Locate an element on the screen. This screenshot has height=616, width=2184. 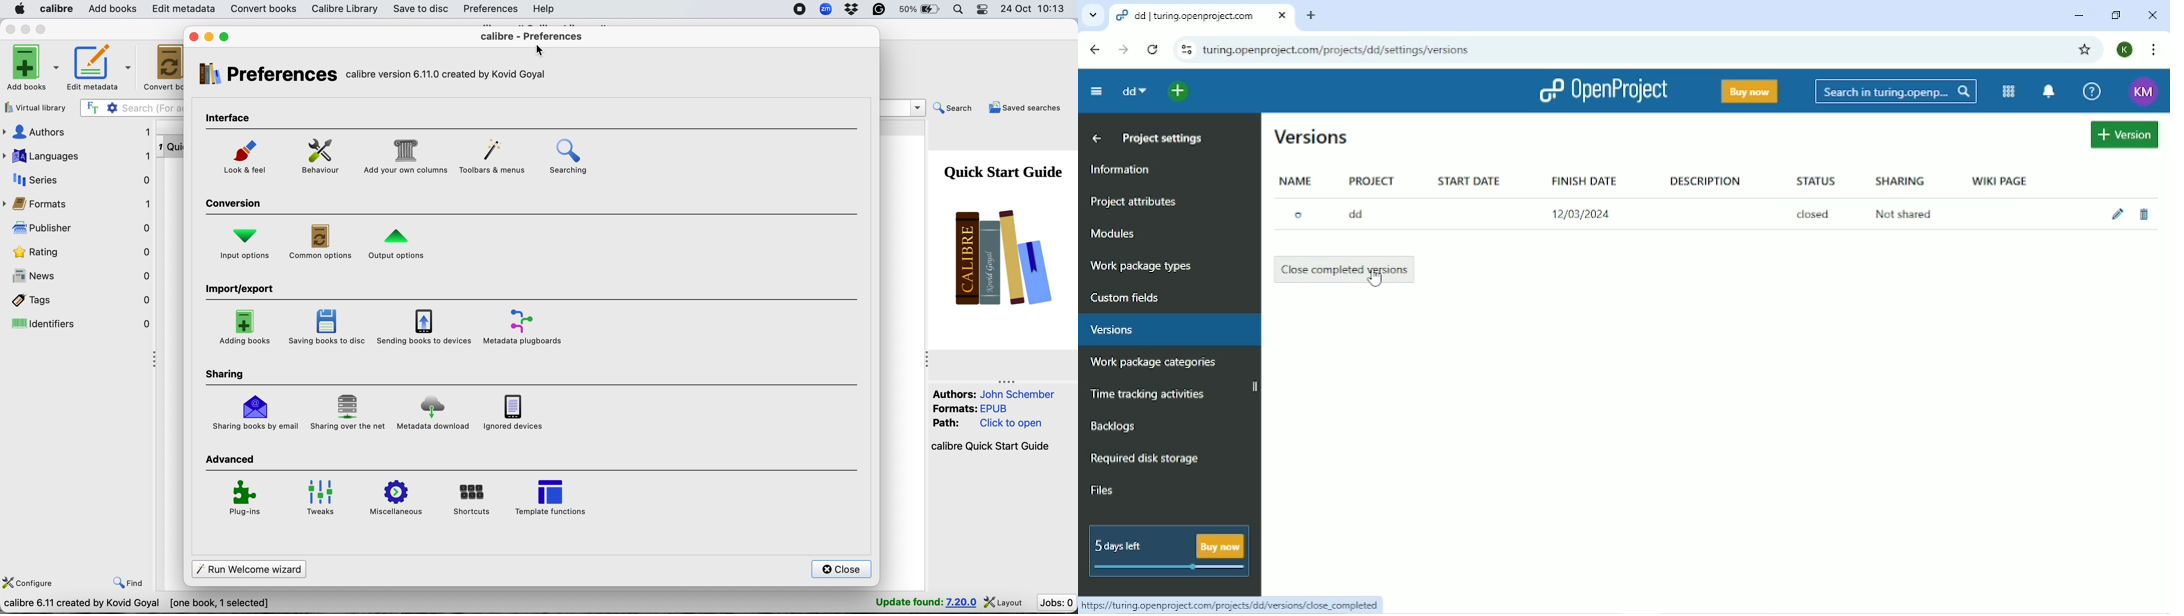
close is located at coordinates (9, 29).